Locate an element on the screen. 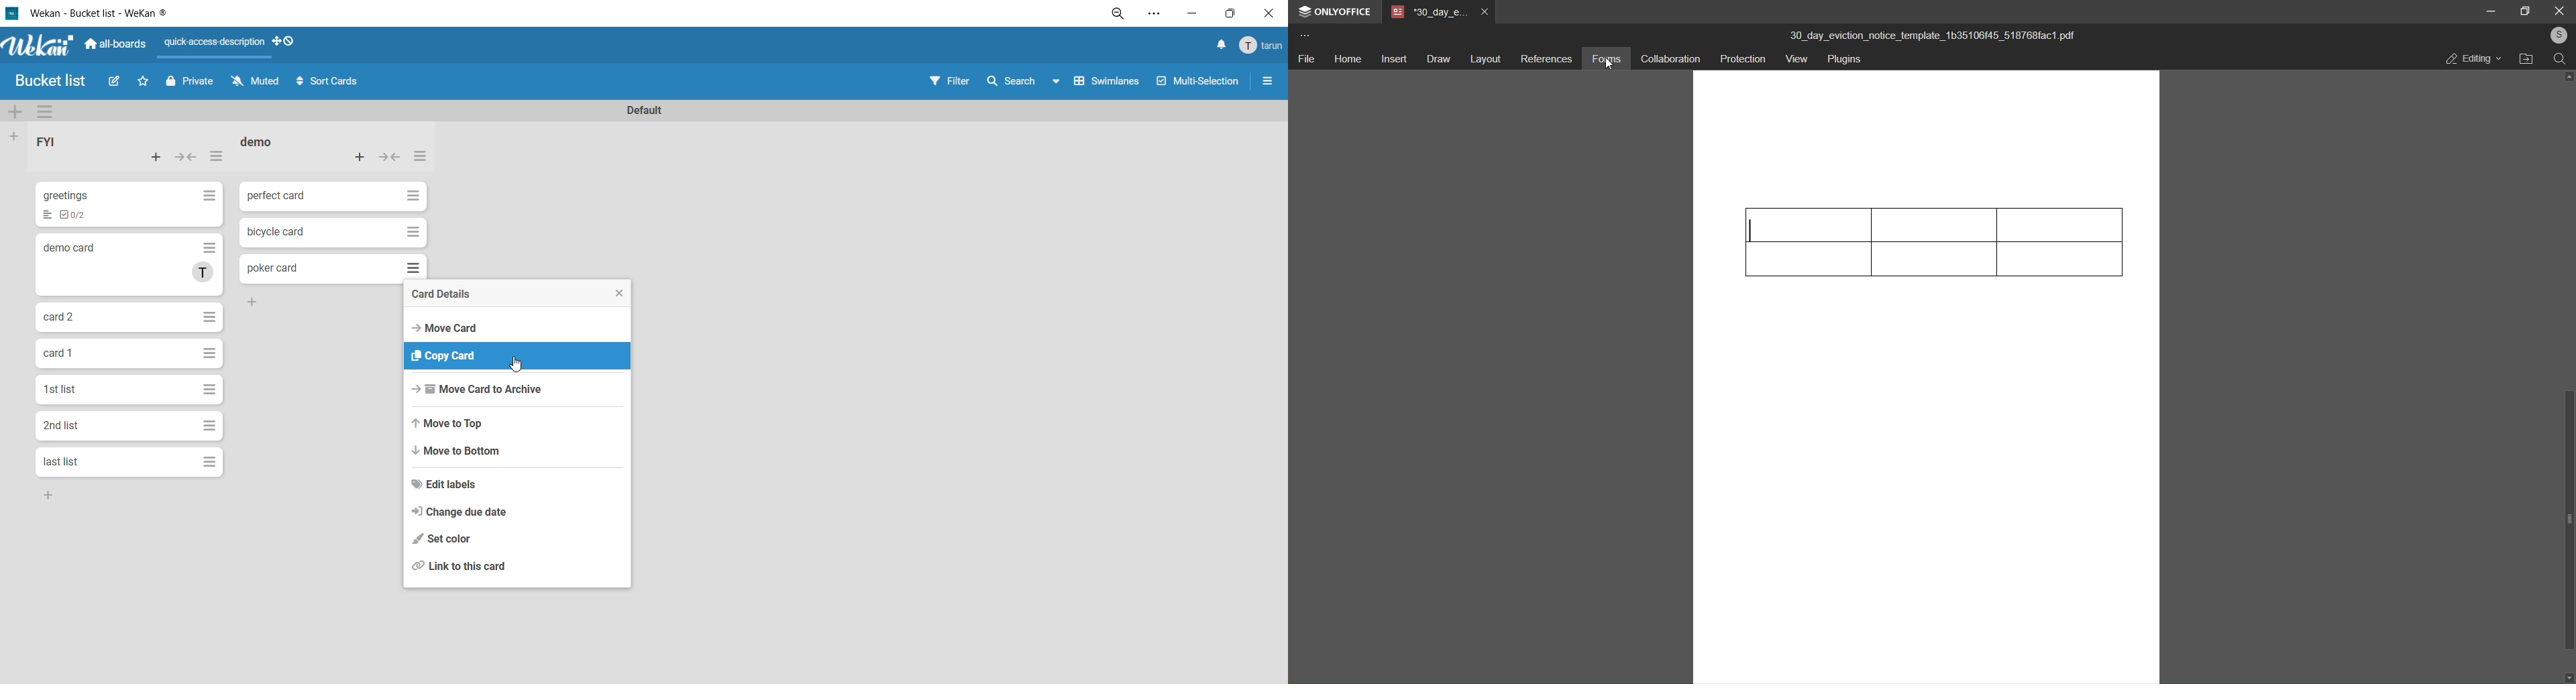 The image size is (2576, 700). close tab is located at coordinates (1484, 11).